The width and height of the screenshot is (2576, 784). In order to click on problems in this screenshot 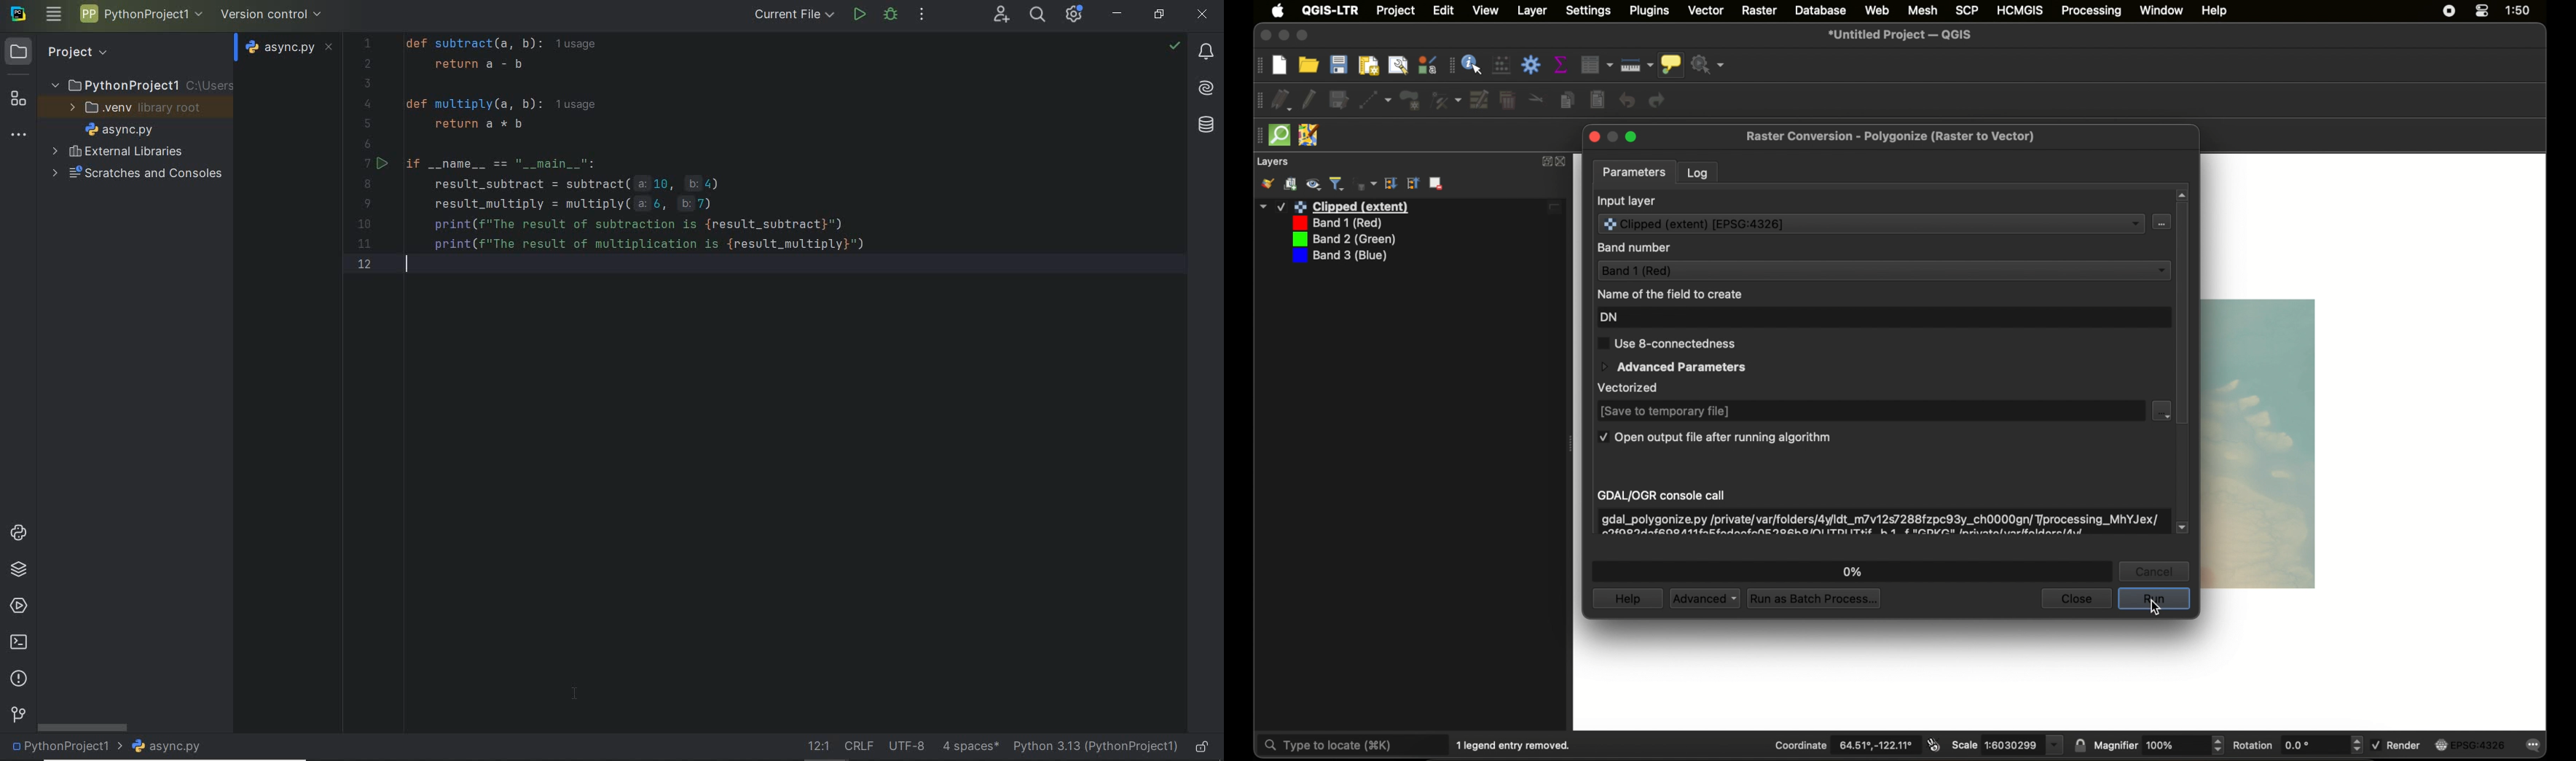, I will do `click(17, 679)`.